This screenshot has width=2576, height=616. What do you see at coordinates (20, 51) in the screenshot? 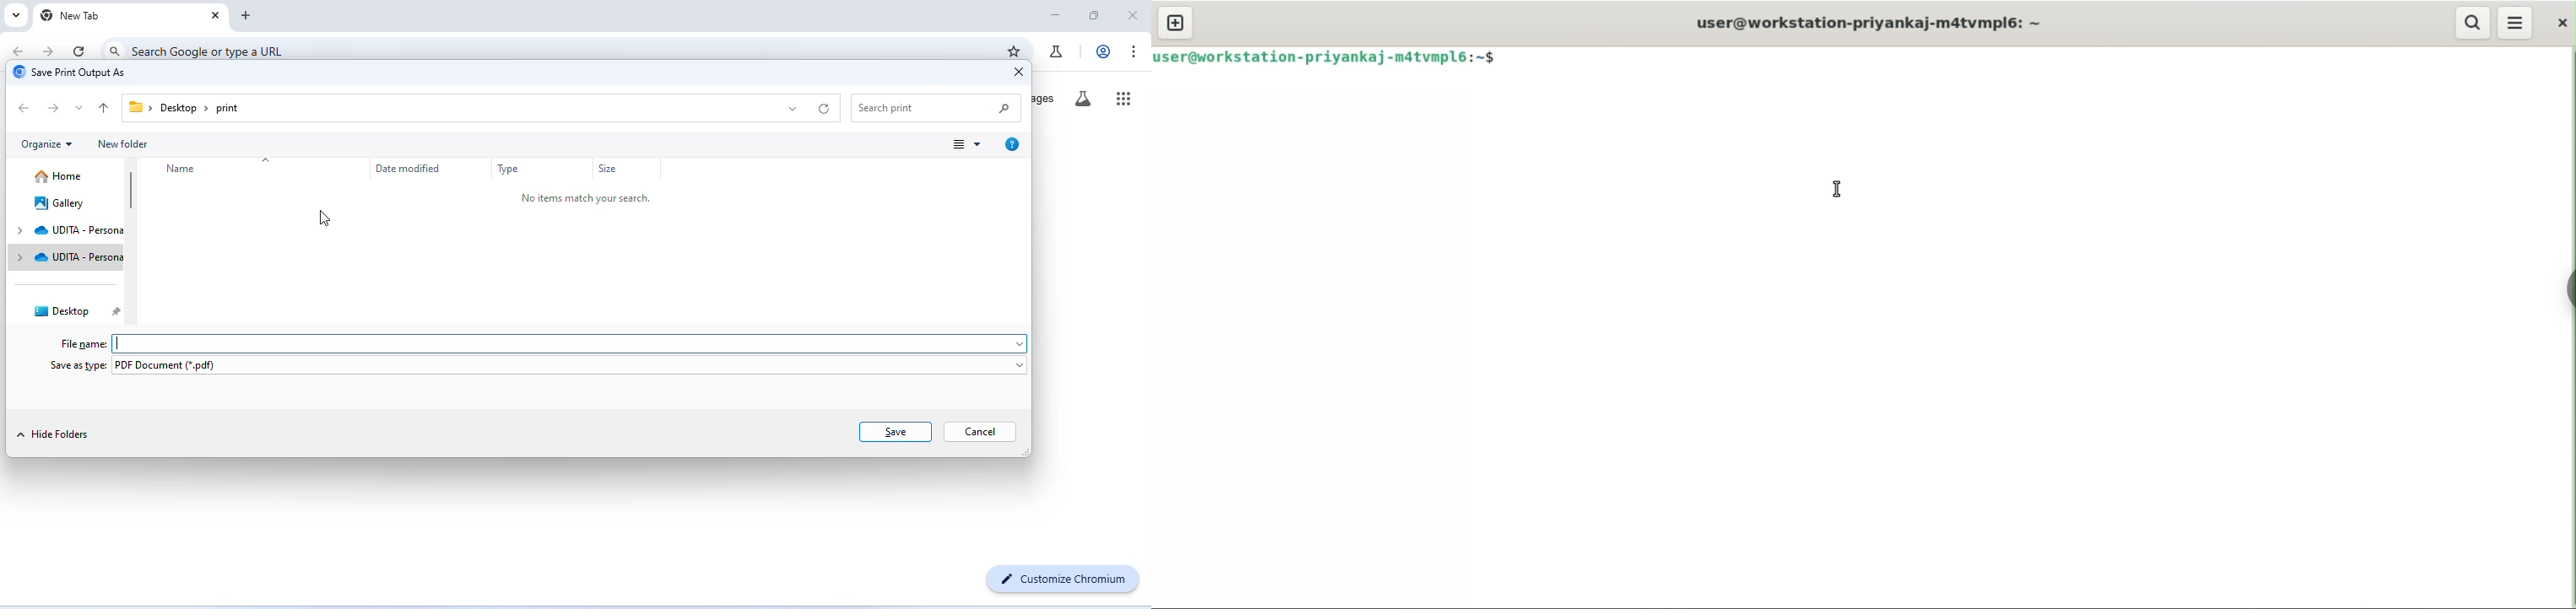
I see `go back` at bounding box center [20, 51].